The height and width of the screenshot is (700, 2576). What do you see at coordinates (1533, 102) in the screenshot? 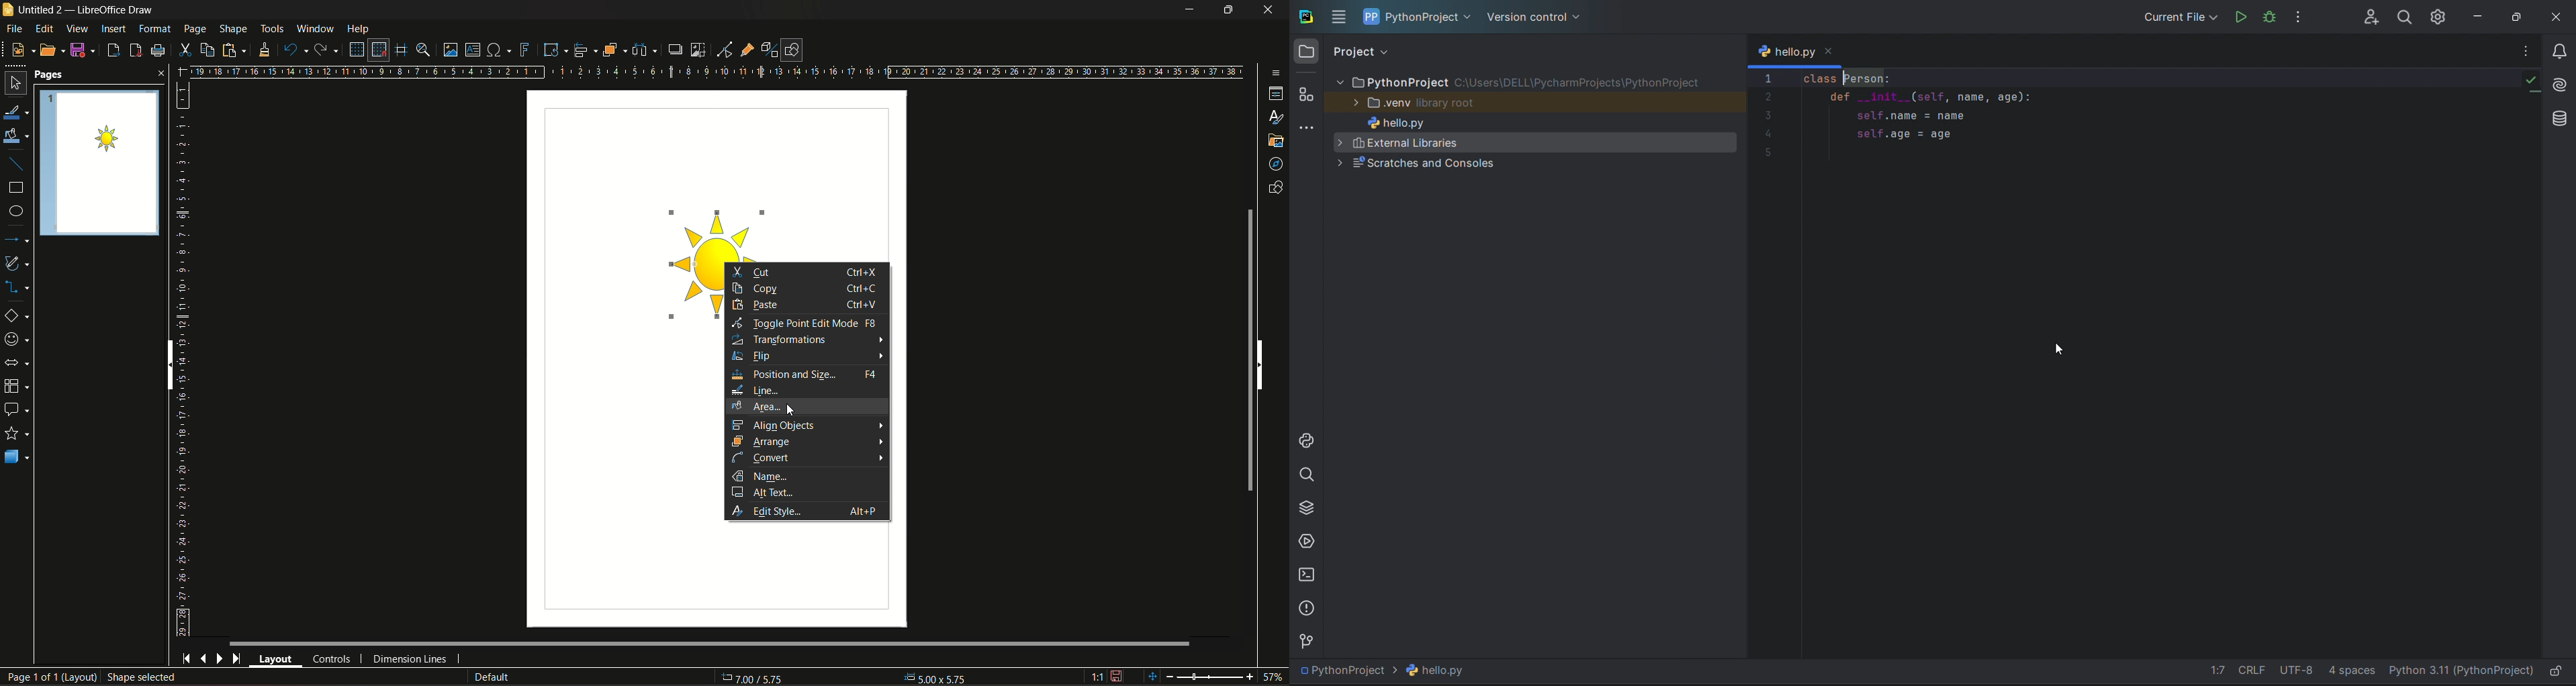
I see `.venu` at bounding box center [1533, 102].